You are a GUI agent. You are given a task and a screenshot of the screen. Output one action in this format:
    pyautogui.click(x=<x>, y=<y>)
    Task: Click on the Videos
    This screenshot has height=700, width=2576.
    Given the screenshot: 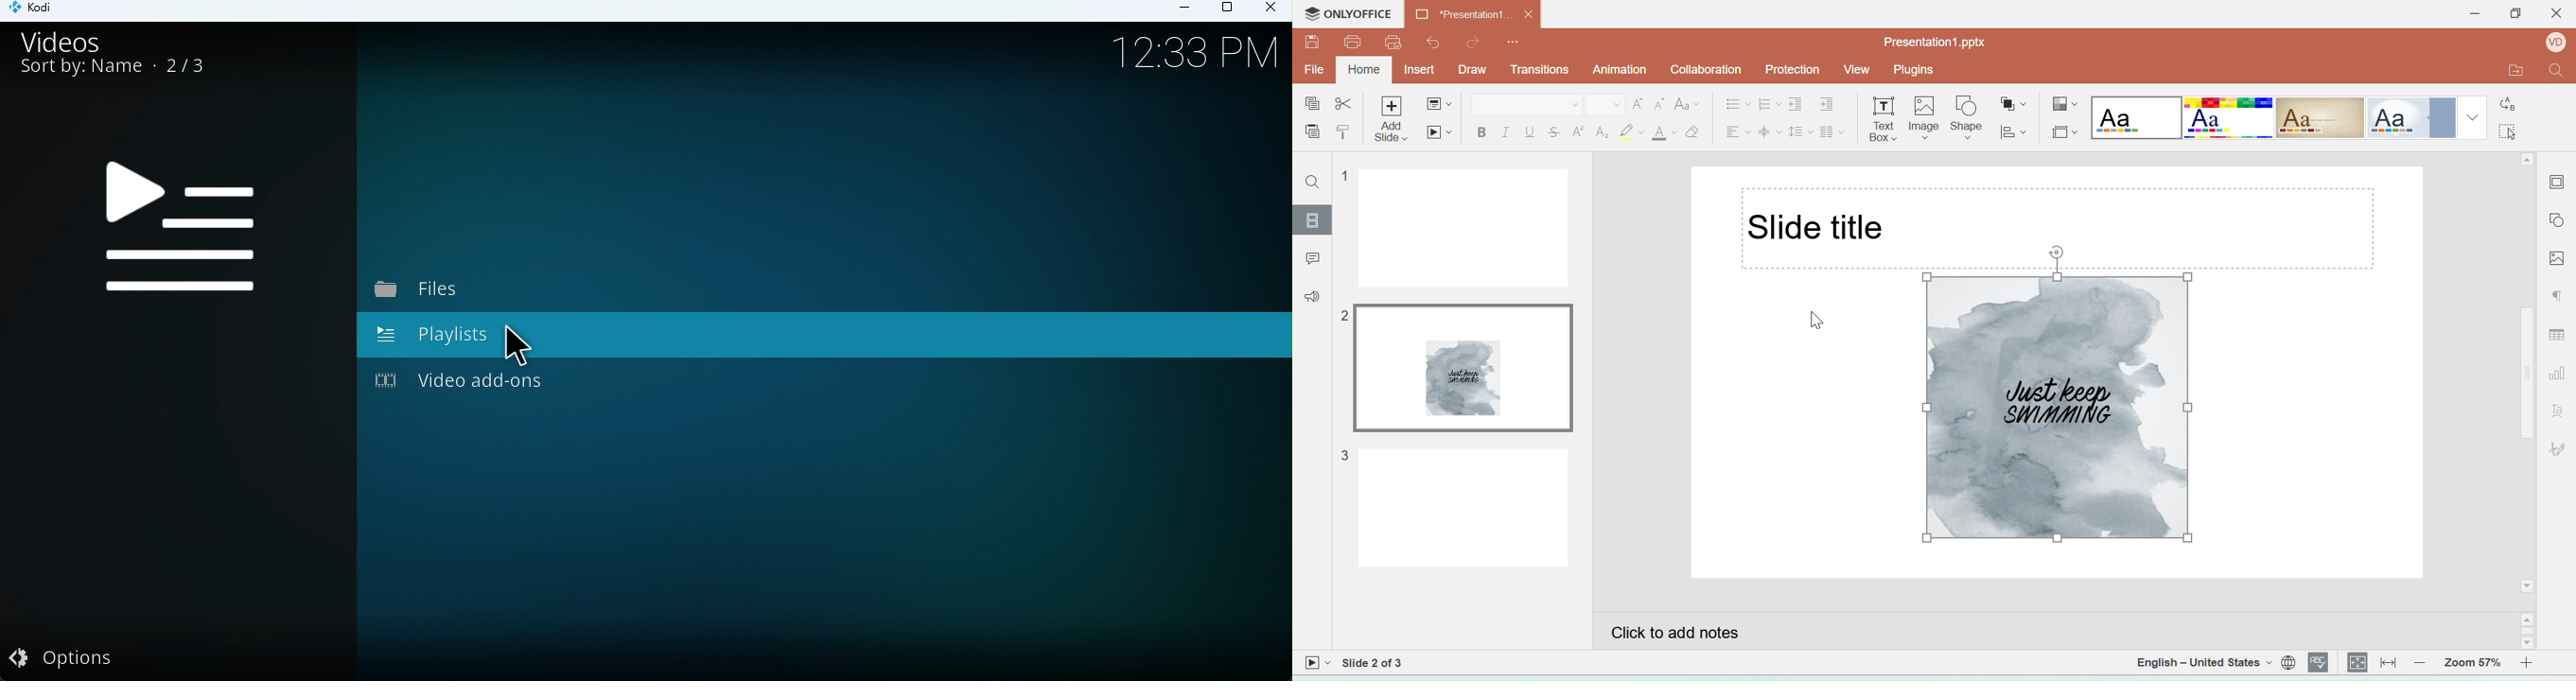 What is the action you would take?
    pyautogui.click(x=198, y=239)
    